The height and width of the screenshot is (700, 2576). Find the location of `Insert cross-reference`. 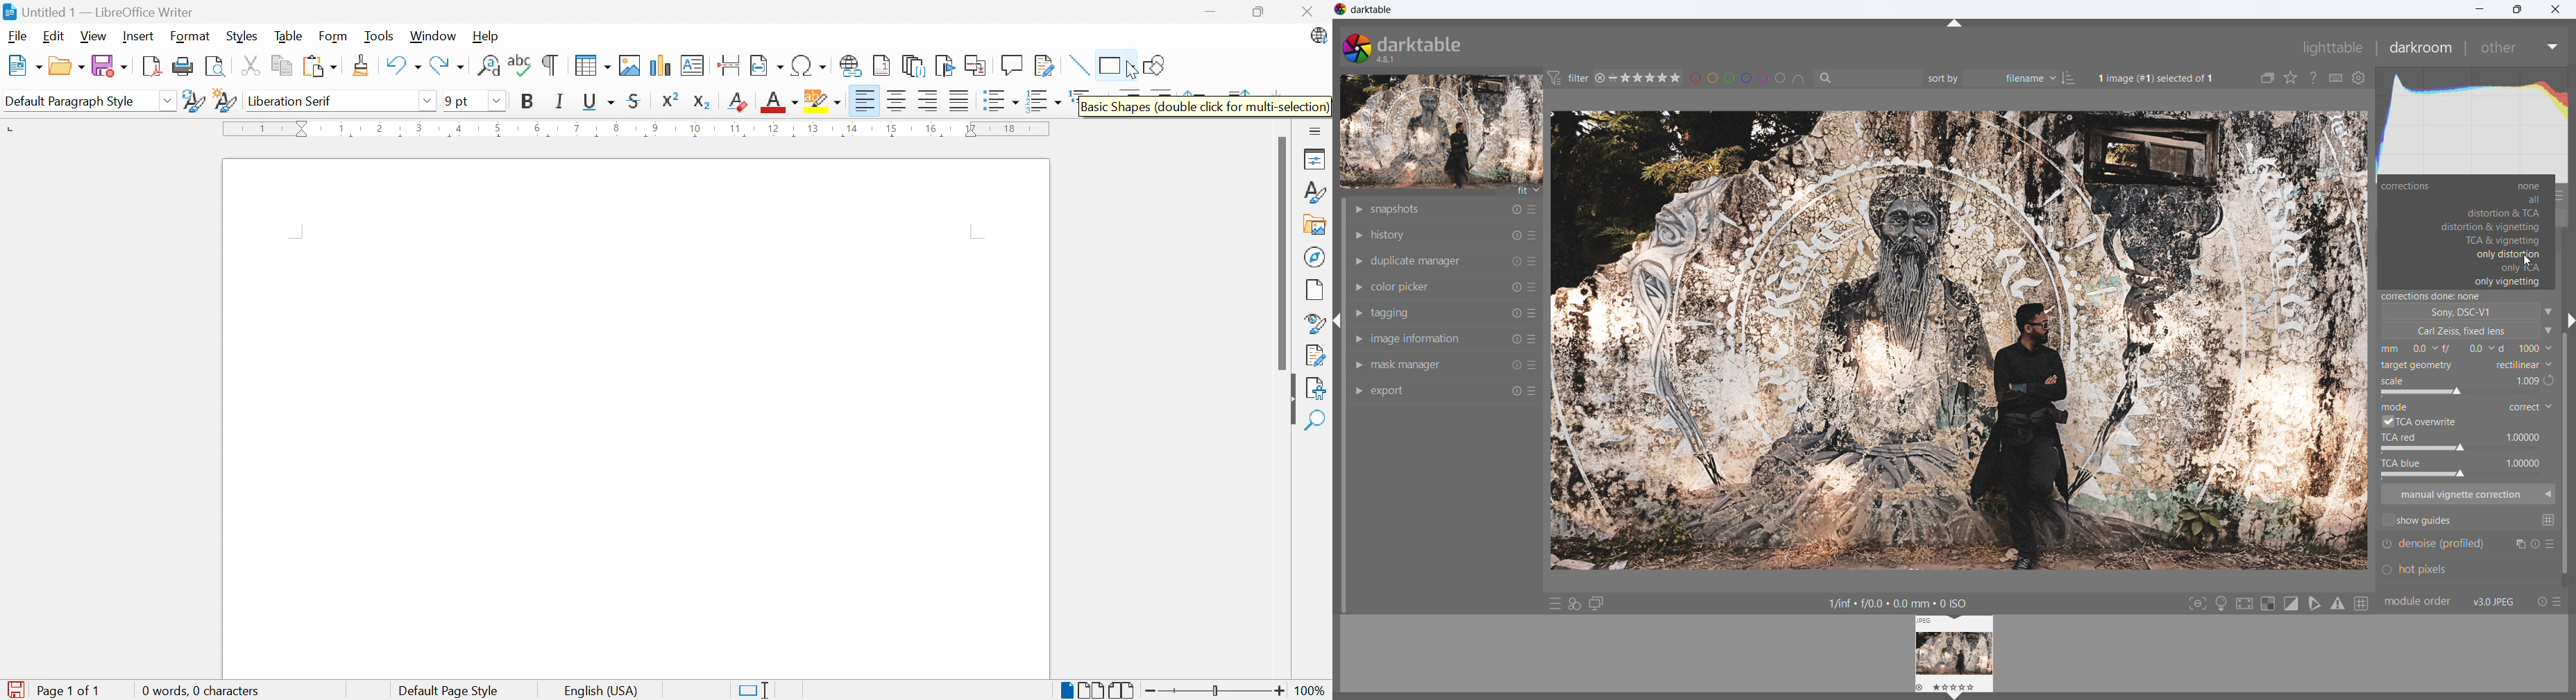

Insert cross-reference is located at coordinates (978, 67).